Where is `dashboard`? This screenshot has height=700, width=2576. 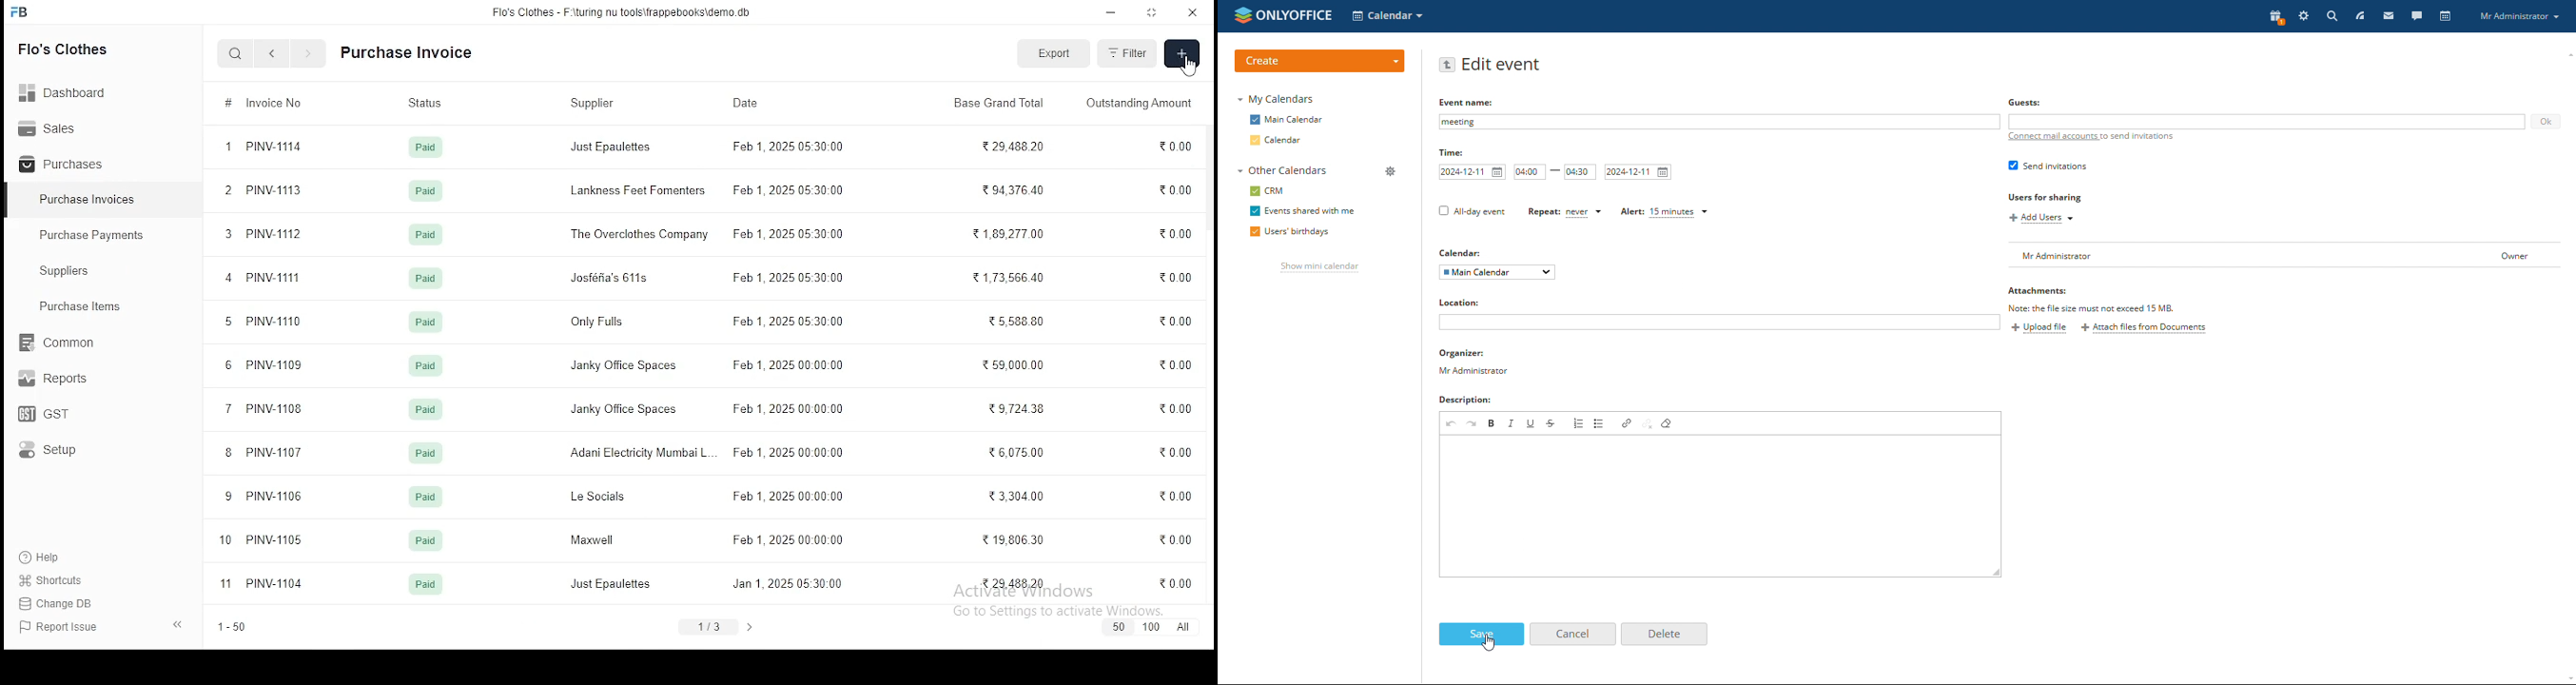
dashboard is located at coordinates (71, 87).